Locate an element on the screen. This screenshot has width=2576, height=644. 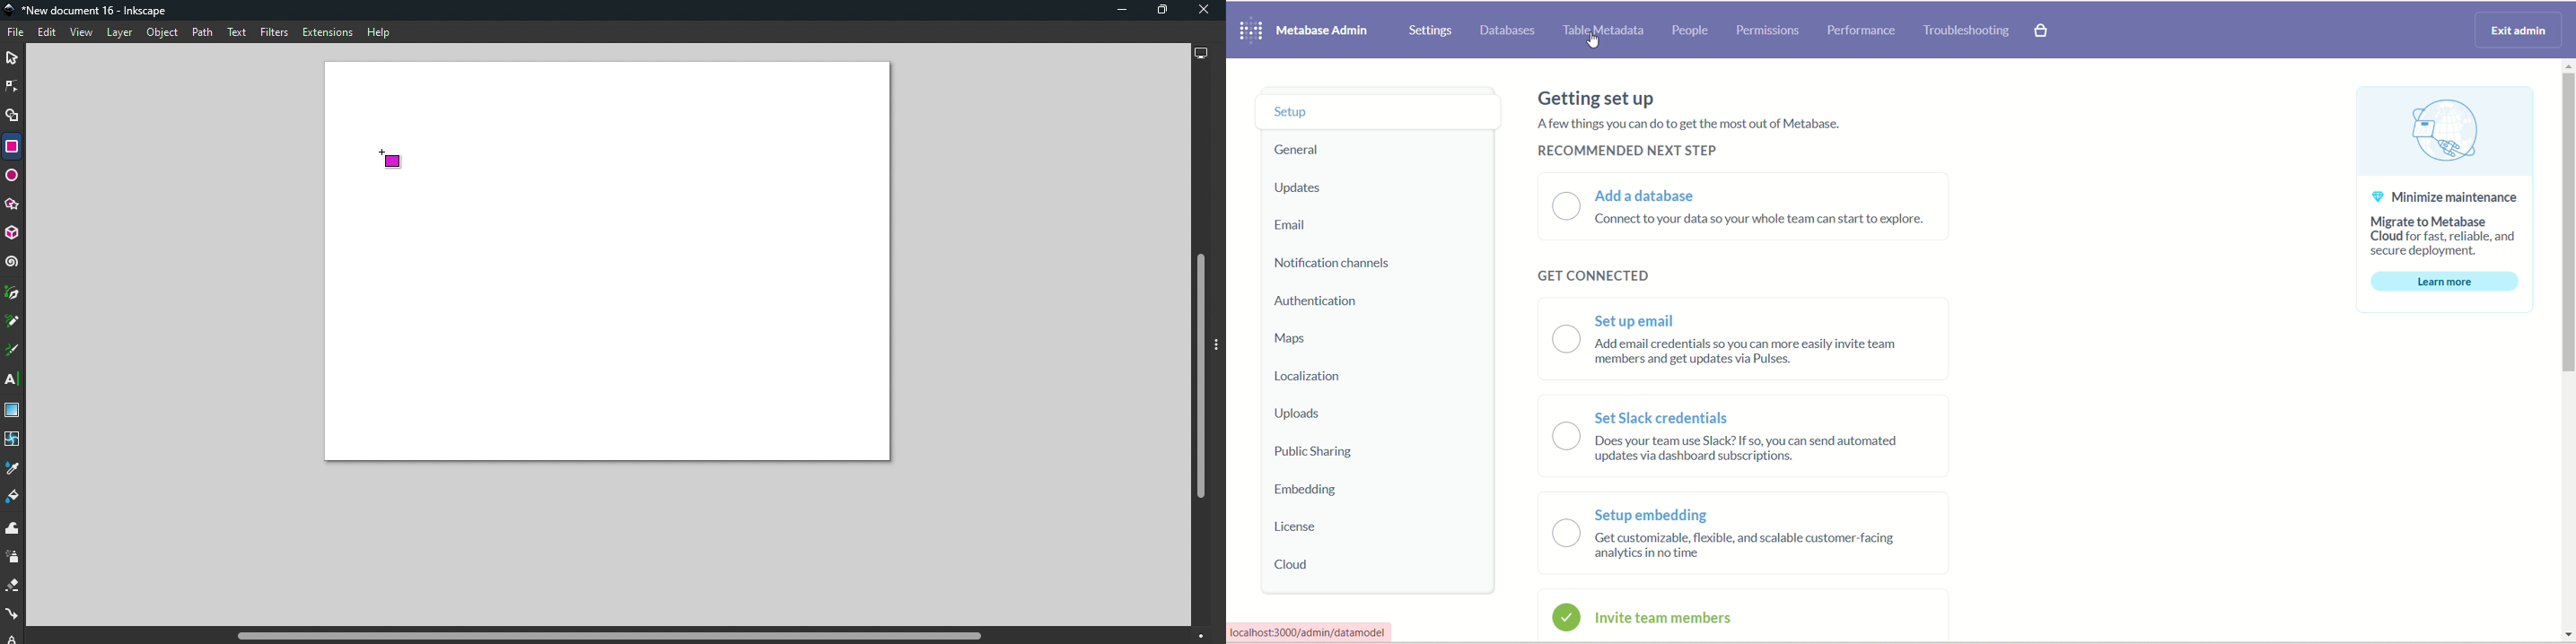
license is located at coordinates (1301, 528).